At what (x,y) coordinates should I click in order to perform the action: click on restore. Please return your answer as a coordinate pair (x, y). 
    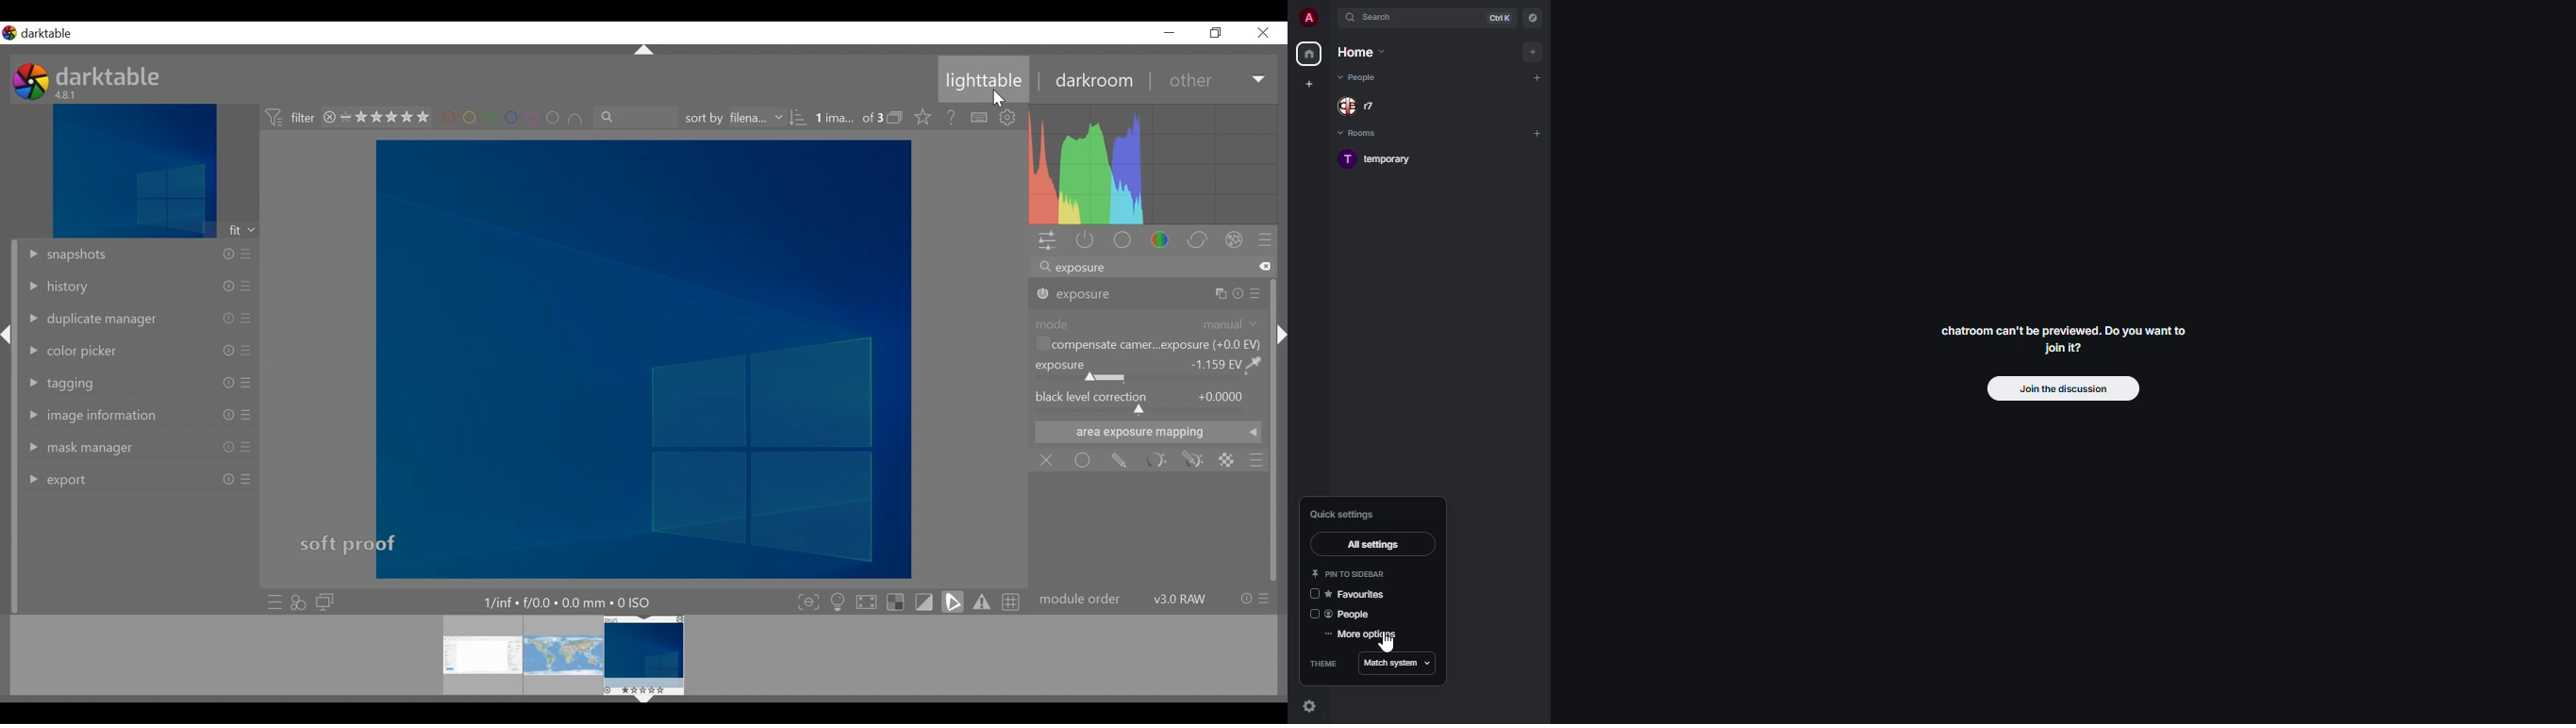
    Looking at the image, I should click on (1214, 33).